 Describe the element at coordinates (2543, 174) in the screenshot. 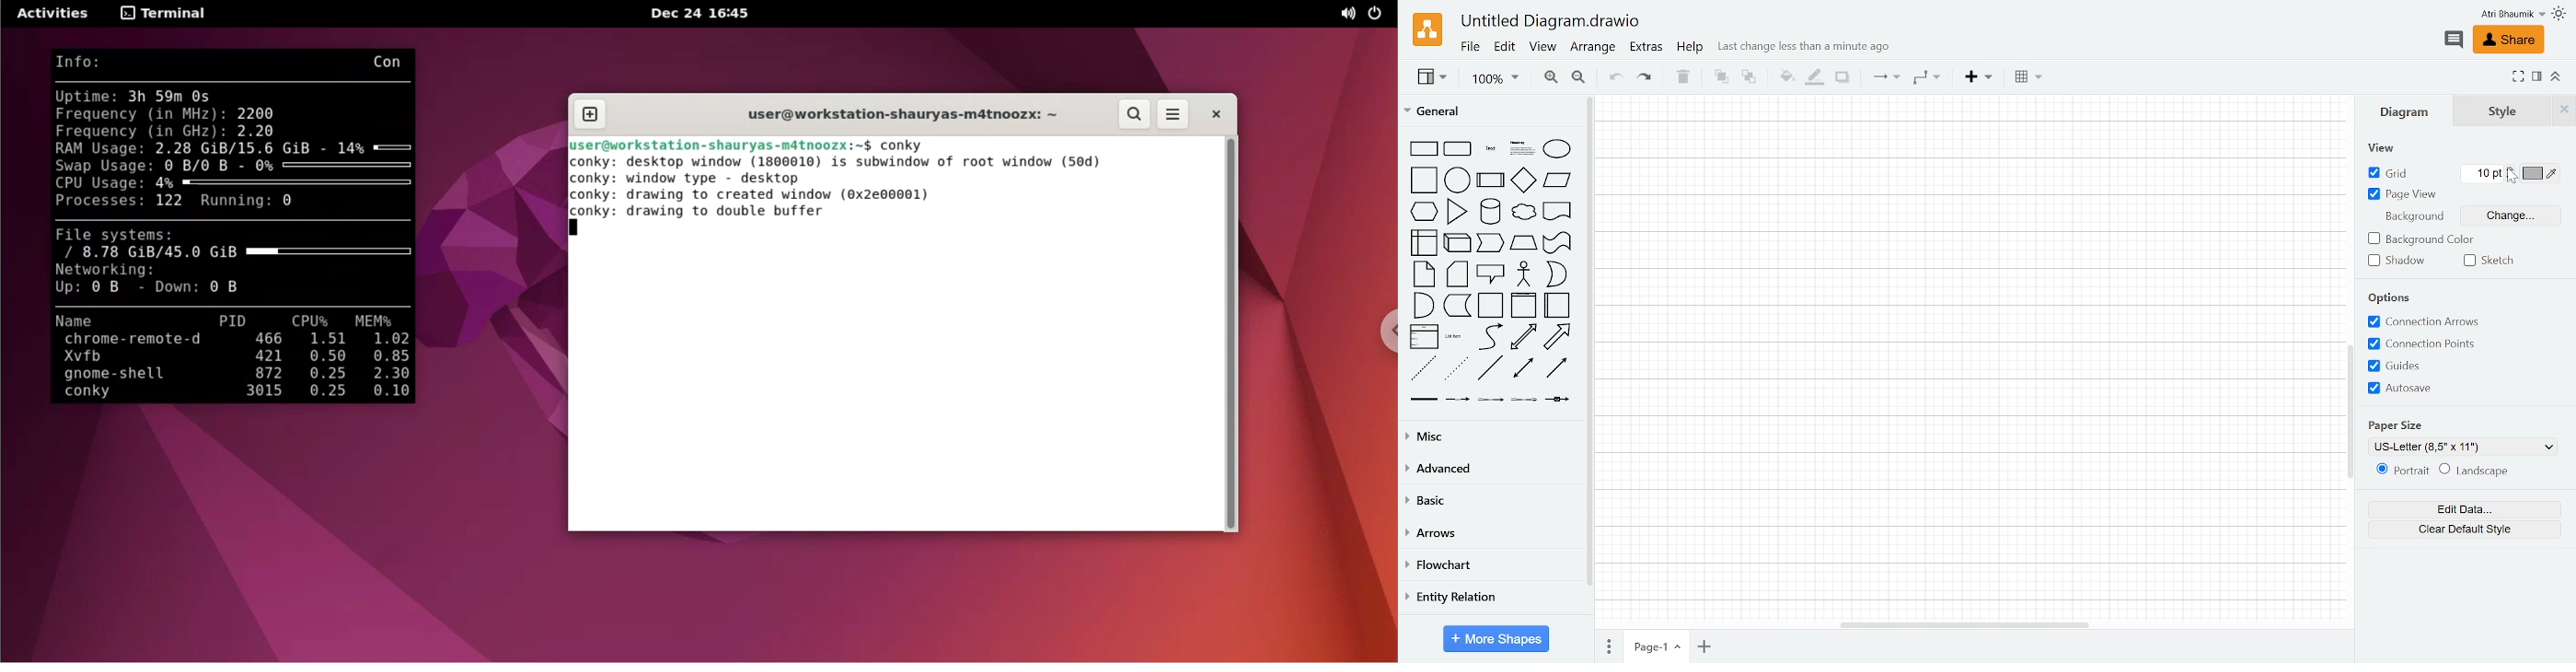

I see `Grid color` at that location.